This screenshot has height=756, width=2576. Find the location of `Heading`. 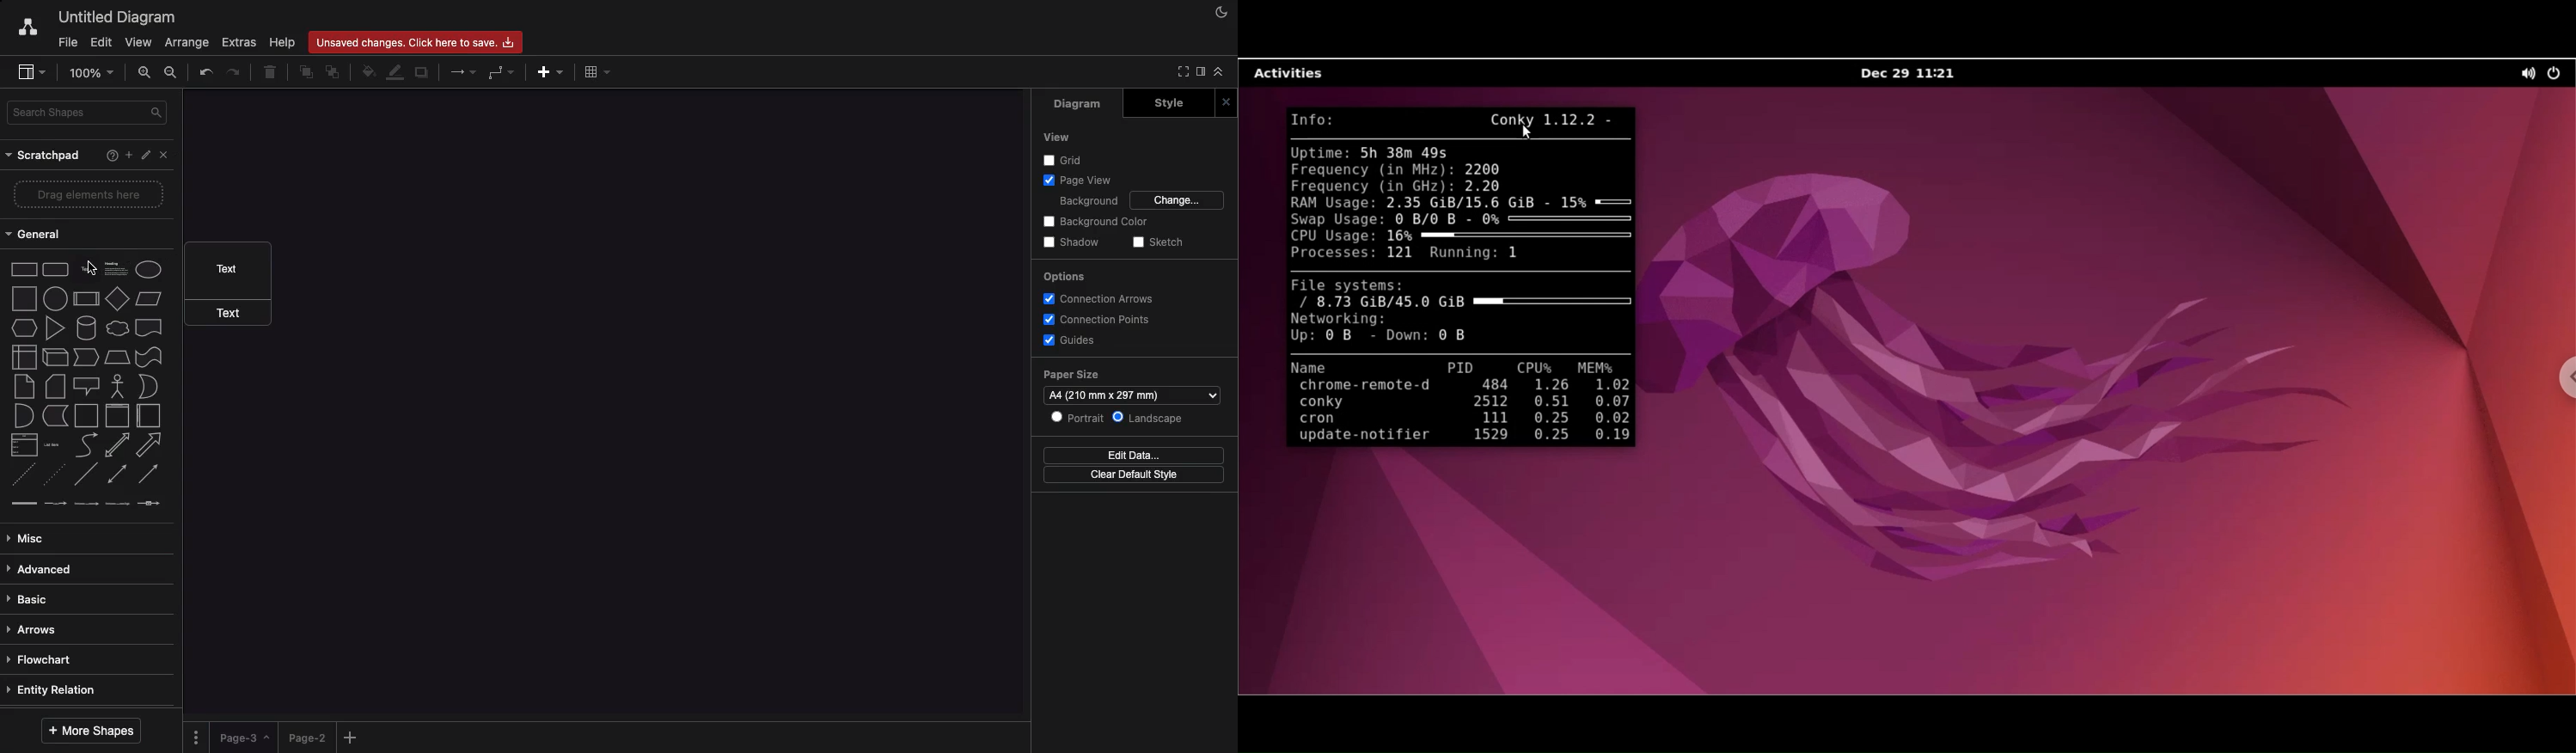

Heading is located at coordinates (118, 267).